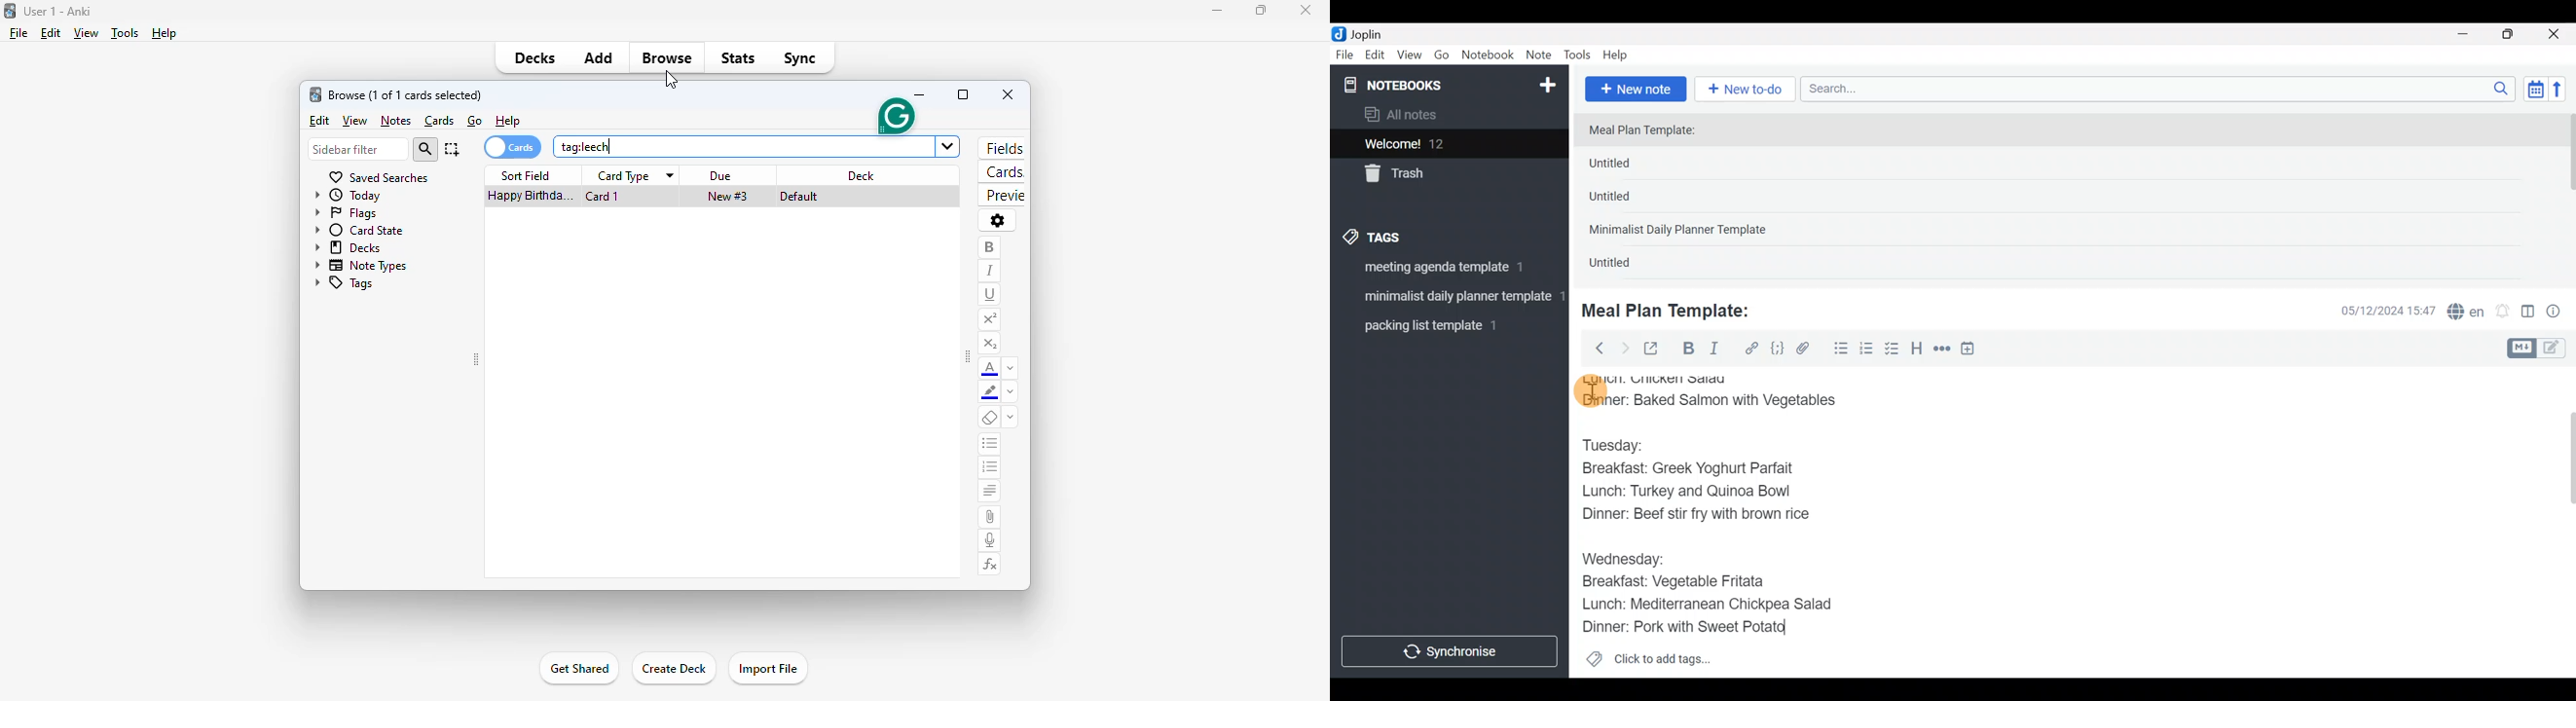 The height and width of the screenshot is (728, 2576). Describe the element at coordinates (127, 33) in the screenshot. I see `tools` at that location.